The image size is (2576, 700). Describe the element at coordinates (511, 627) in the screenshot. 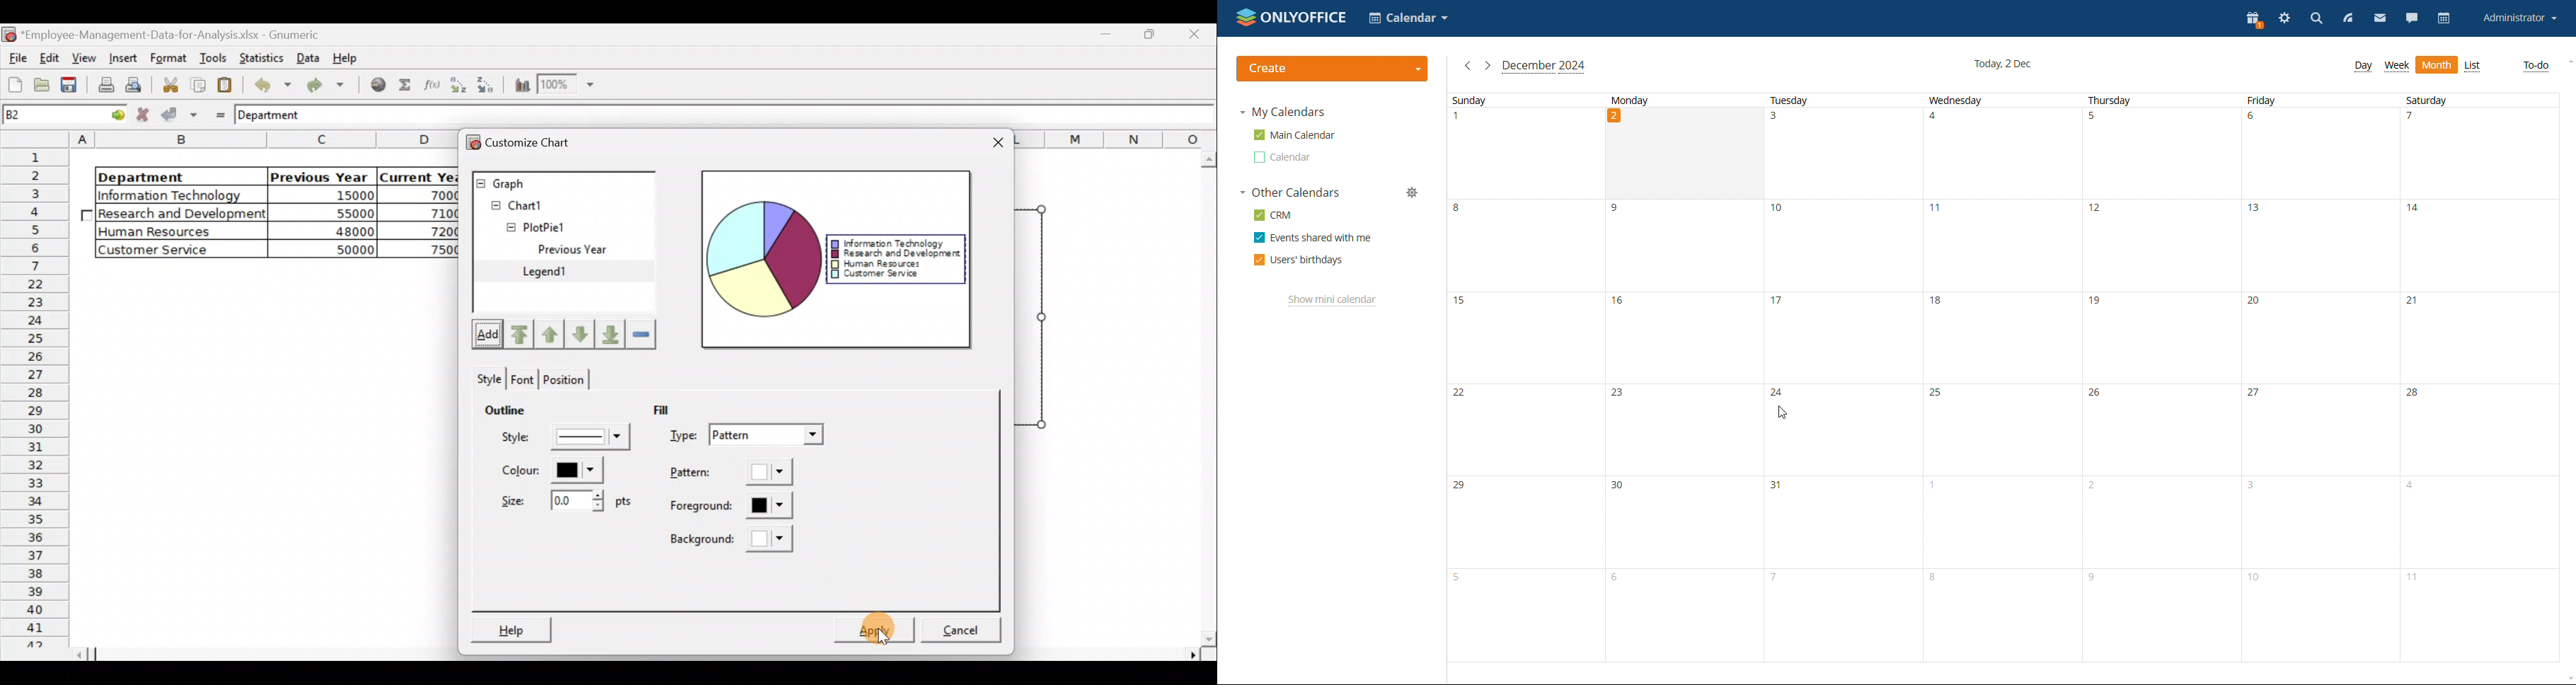

I see `Help` at that location.